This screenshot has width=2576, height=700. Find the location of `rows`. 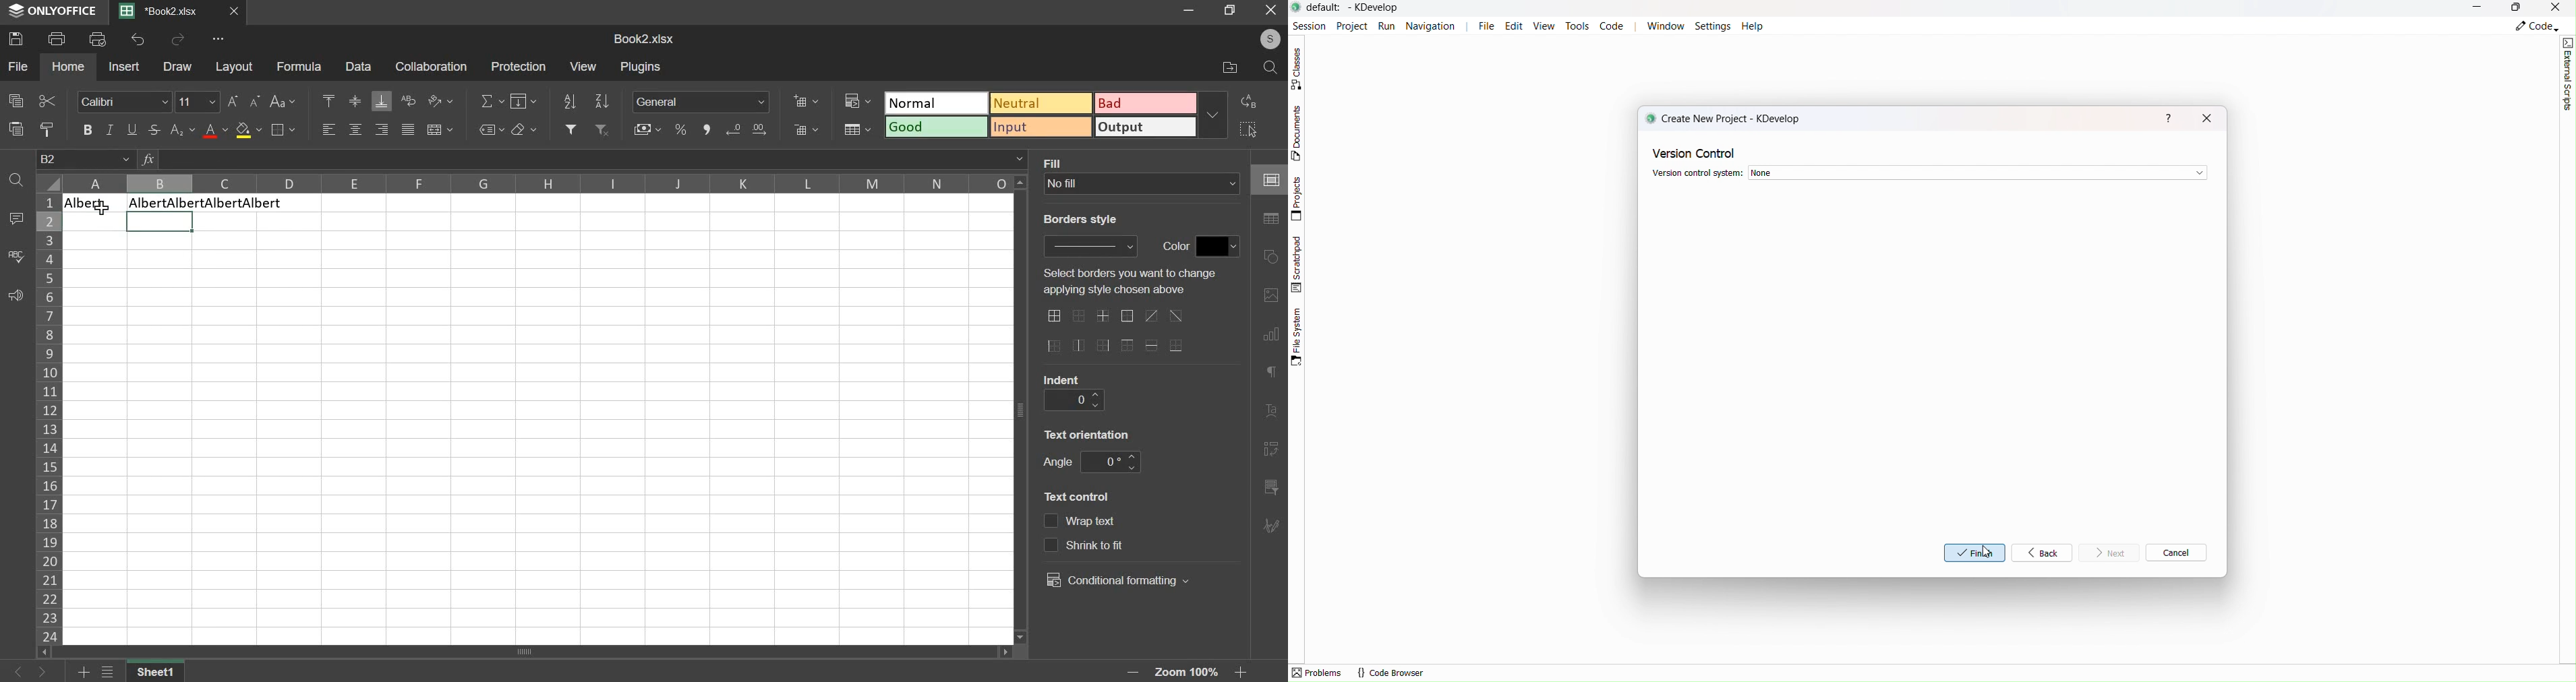

rows is located at coordinates (48, 416).